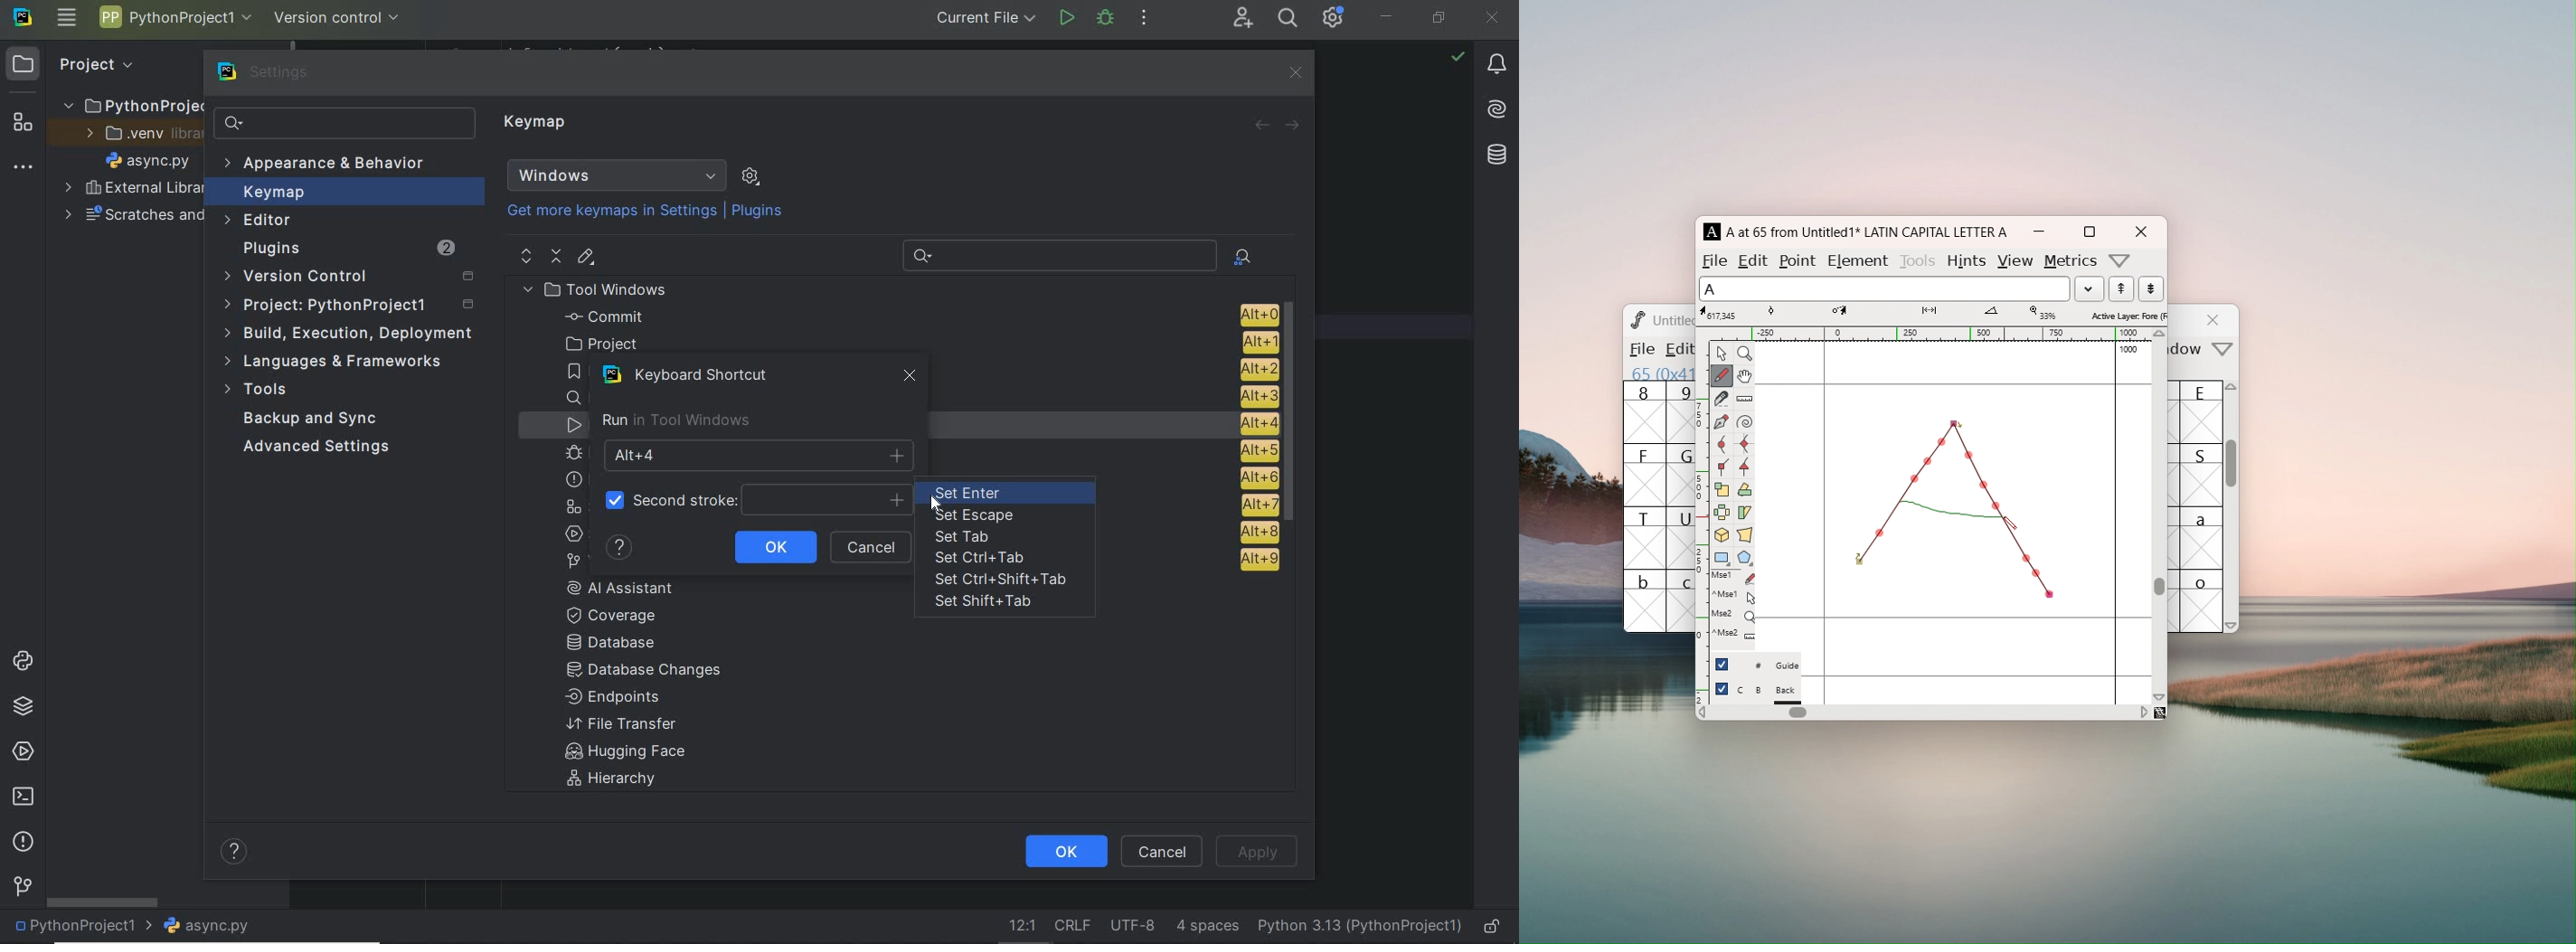  What do you see at coordinates (2089, 288) in the screenshot?
I see `load word list` at bounding box center [2089, 288].